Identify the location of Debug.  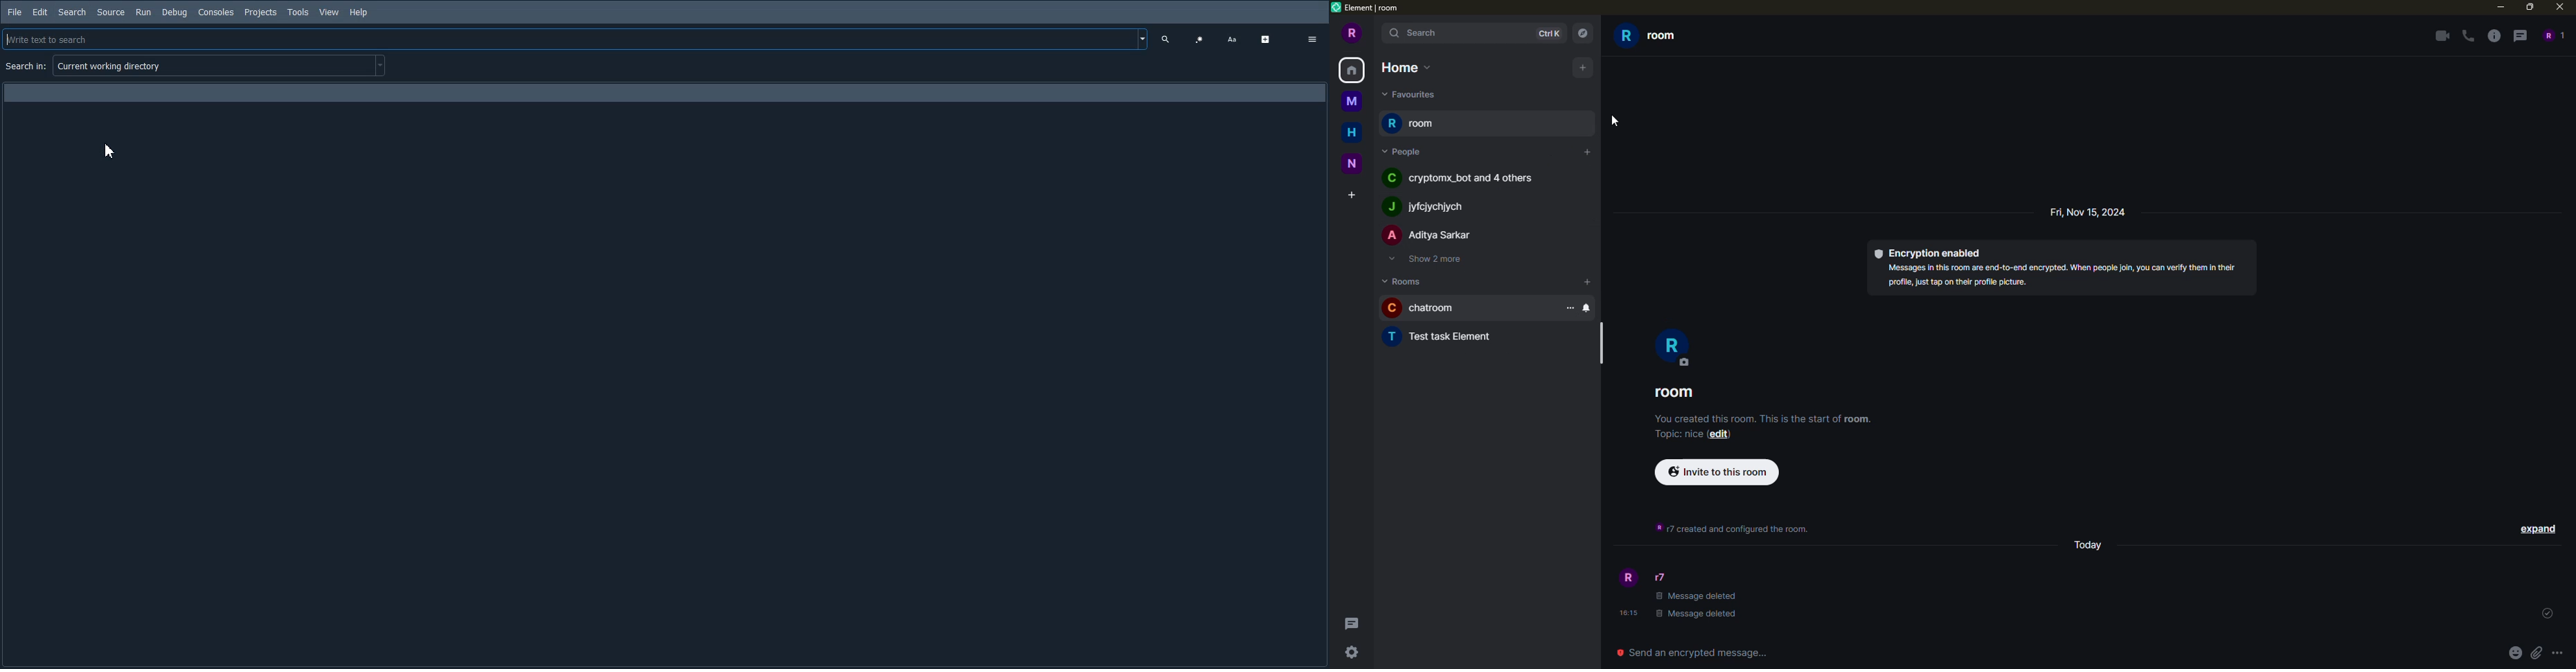
(175, 12).